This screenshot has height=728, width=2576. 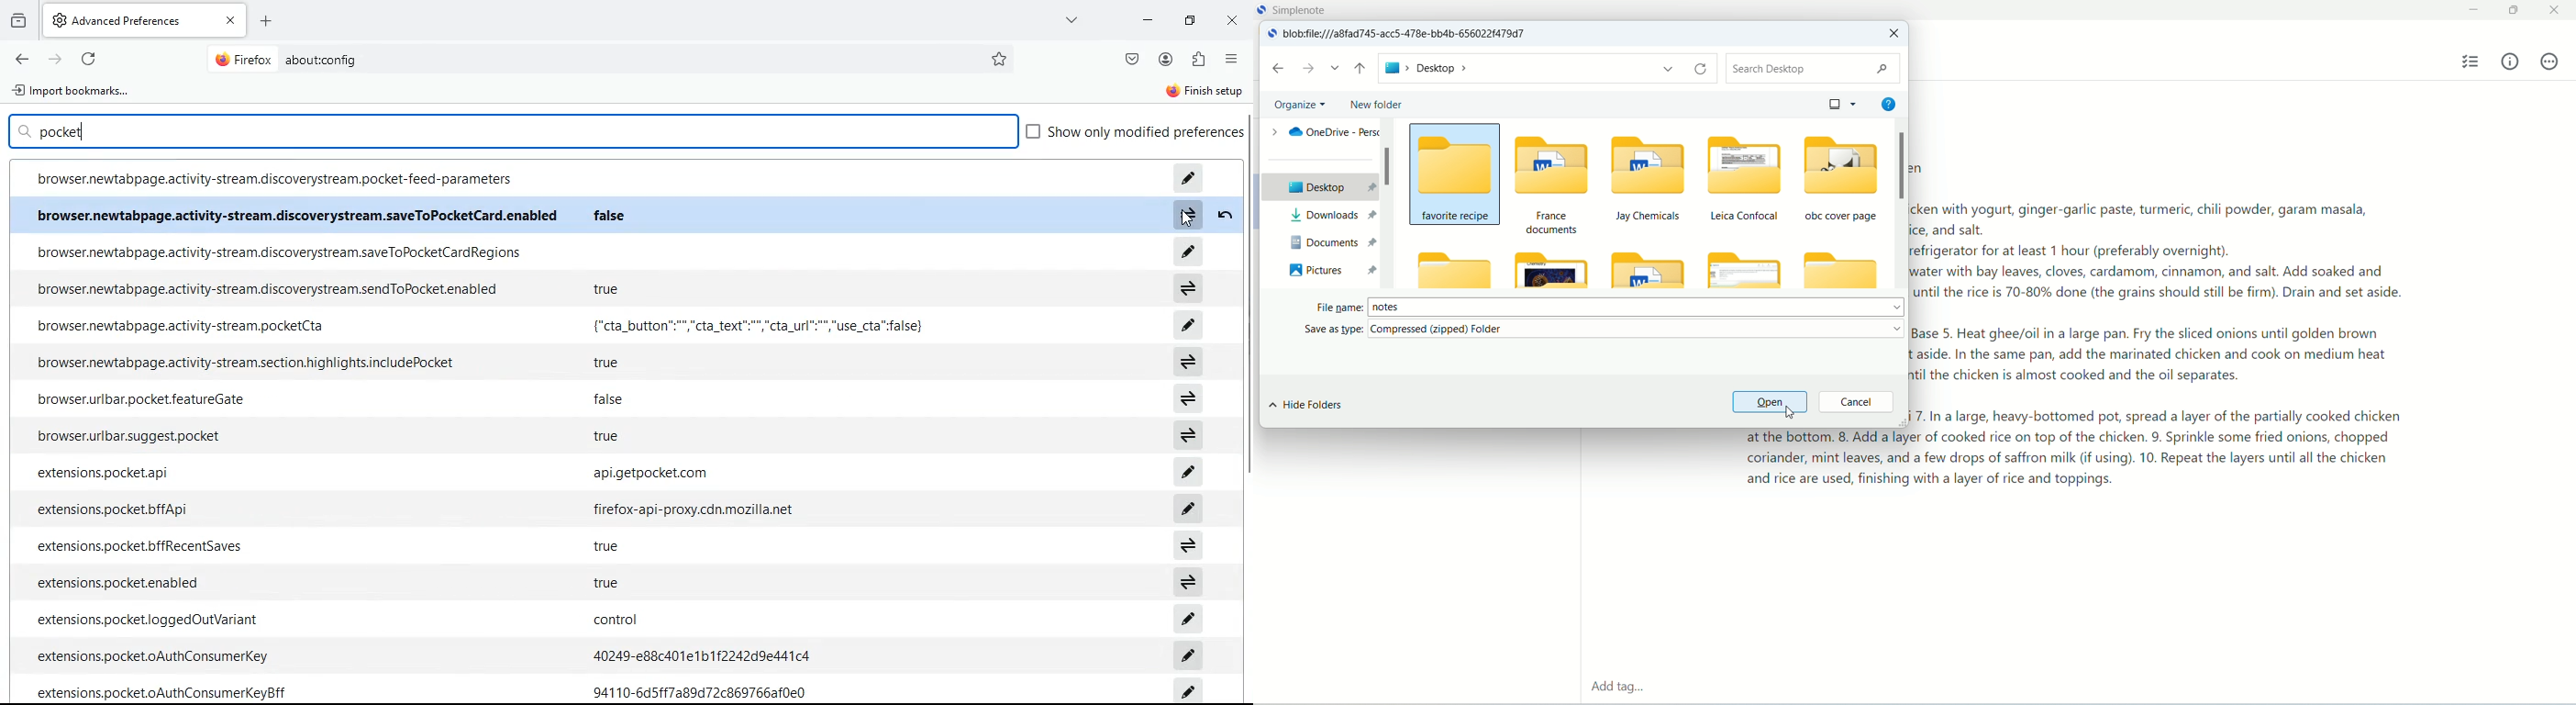 What do you see at coordinates (1411, 34) in the screenshot?
I see `location` at bounding box center [1411, 34].